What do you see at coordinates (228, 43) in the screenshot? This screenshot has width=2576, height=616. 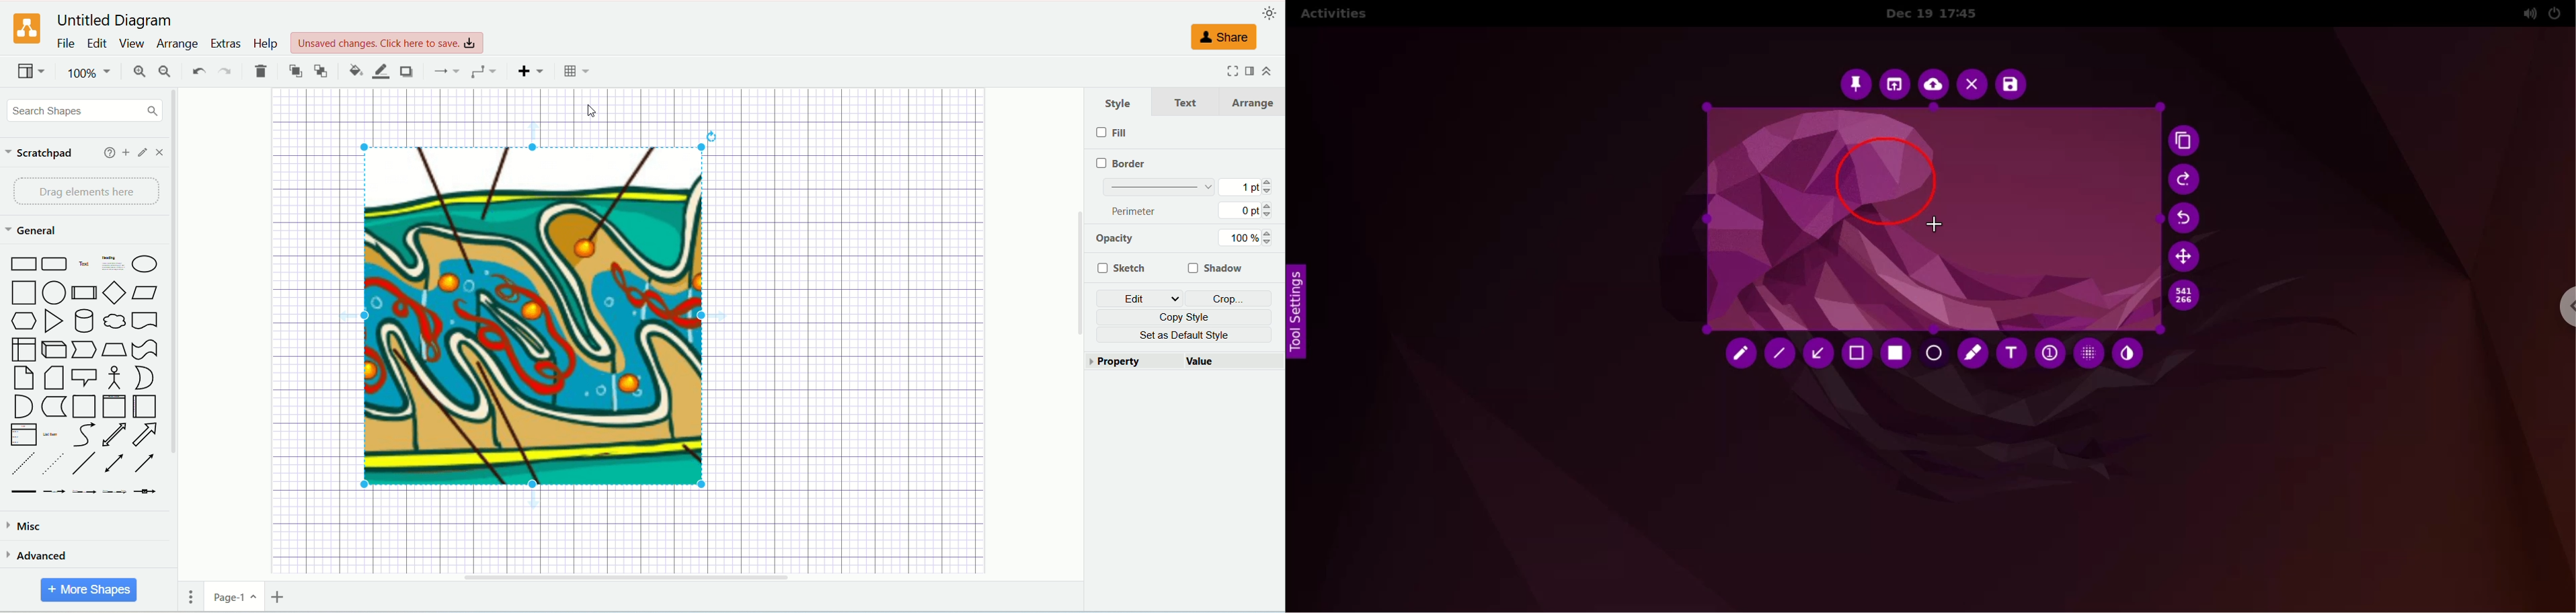 I see `extras` at bounding box center [228, 43].